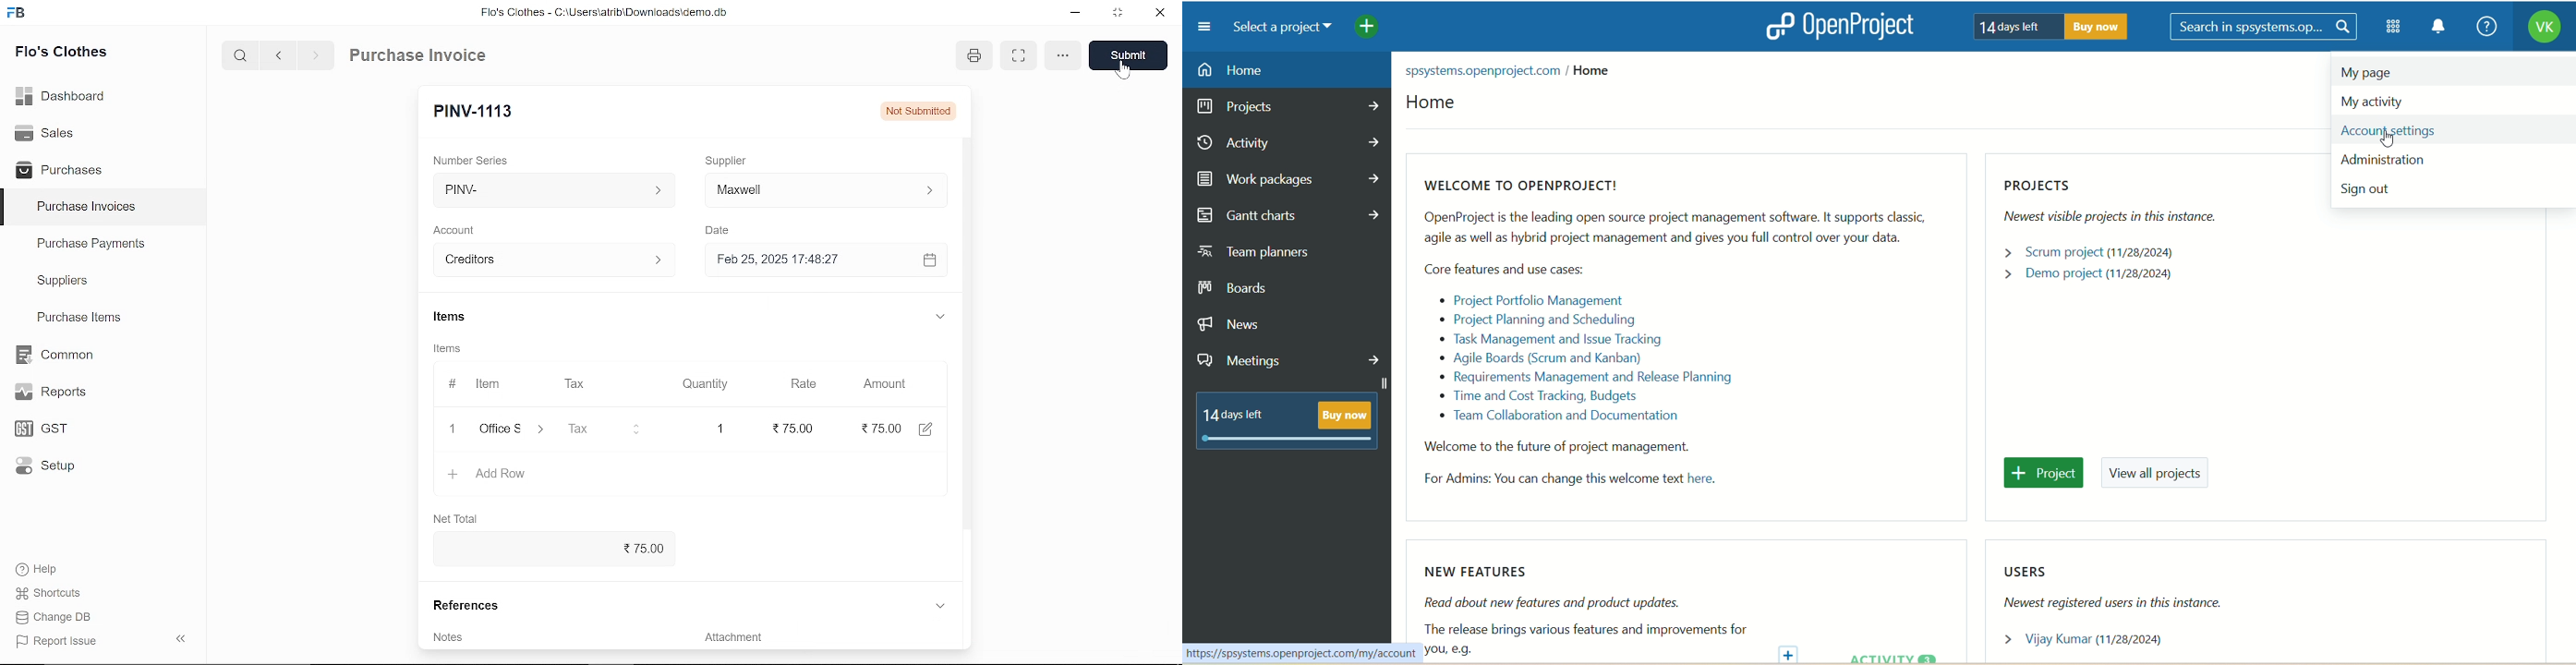 Image resolution: width=2576 pixels, height=672 pixels. I want to click on close, so click(449, 429).